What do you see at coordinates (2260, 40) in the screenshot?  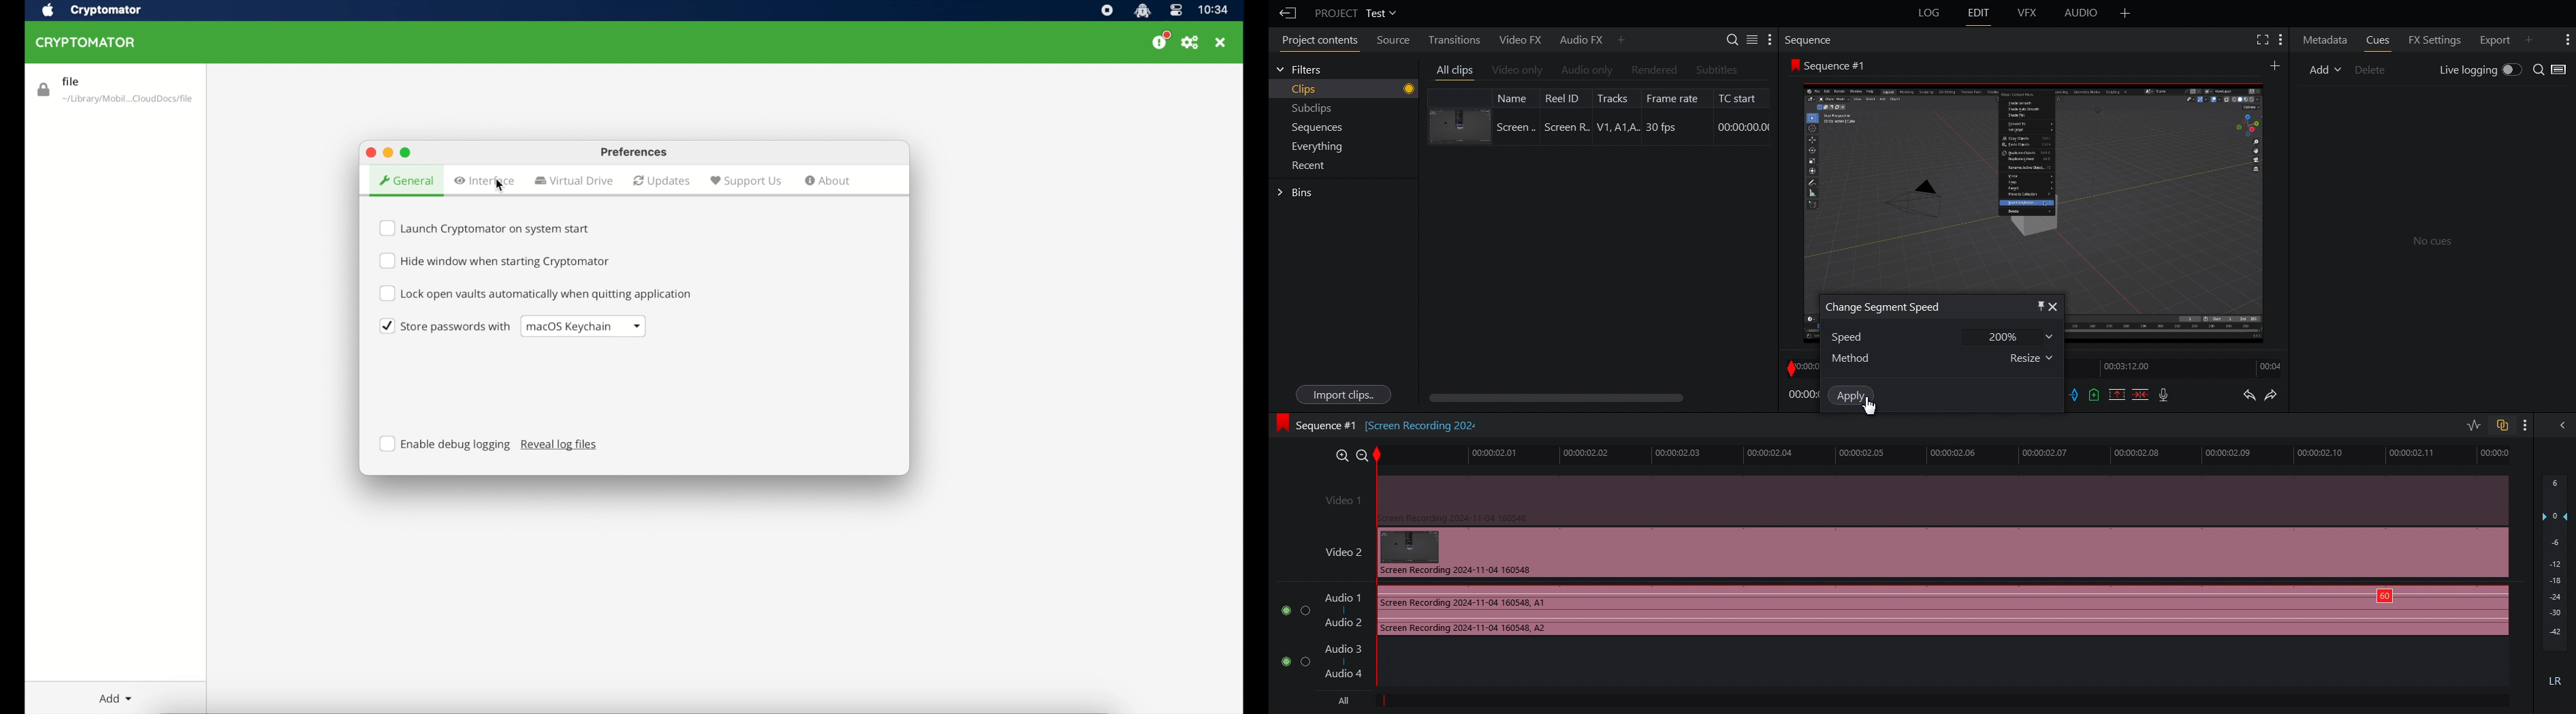 I see `Fullscreen` at bounding box center [2260, 40].